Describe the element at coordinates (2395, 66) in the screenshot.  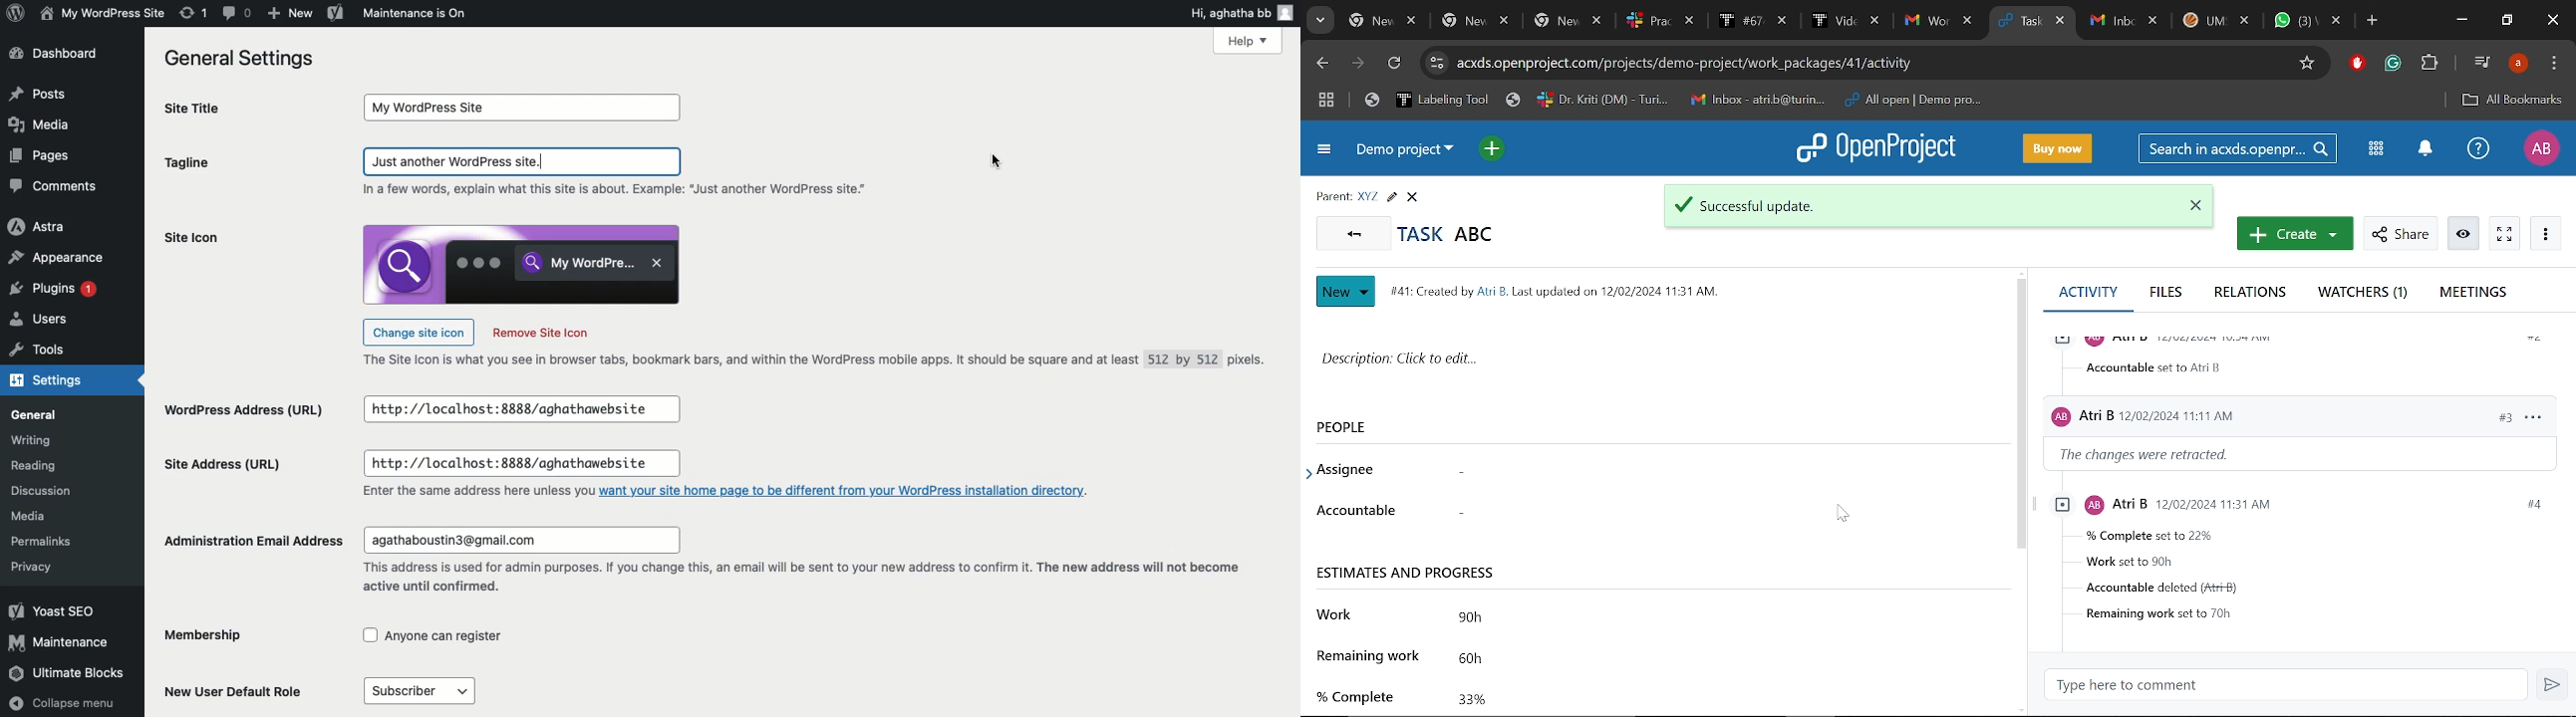
I see `Grmmarly` at that location.